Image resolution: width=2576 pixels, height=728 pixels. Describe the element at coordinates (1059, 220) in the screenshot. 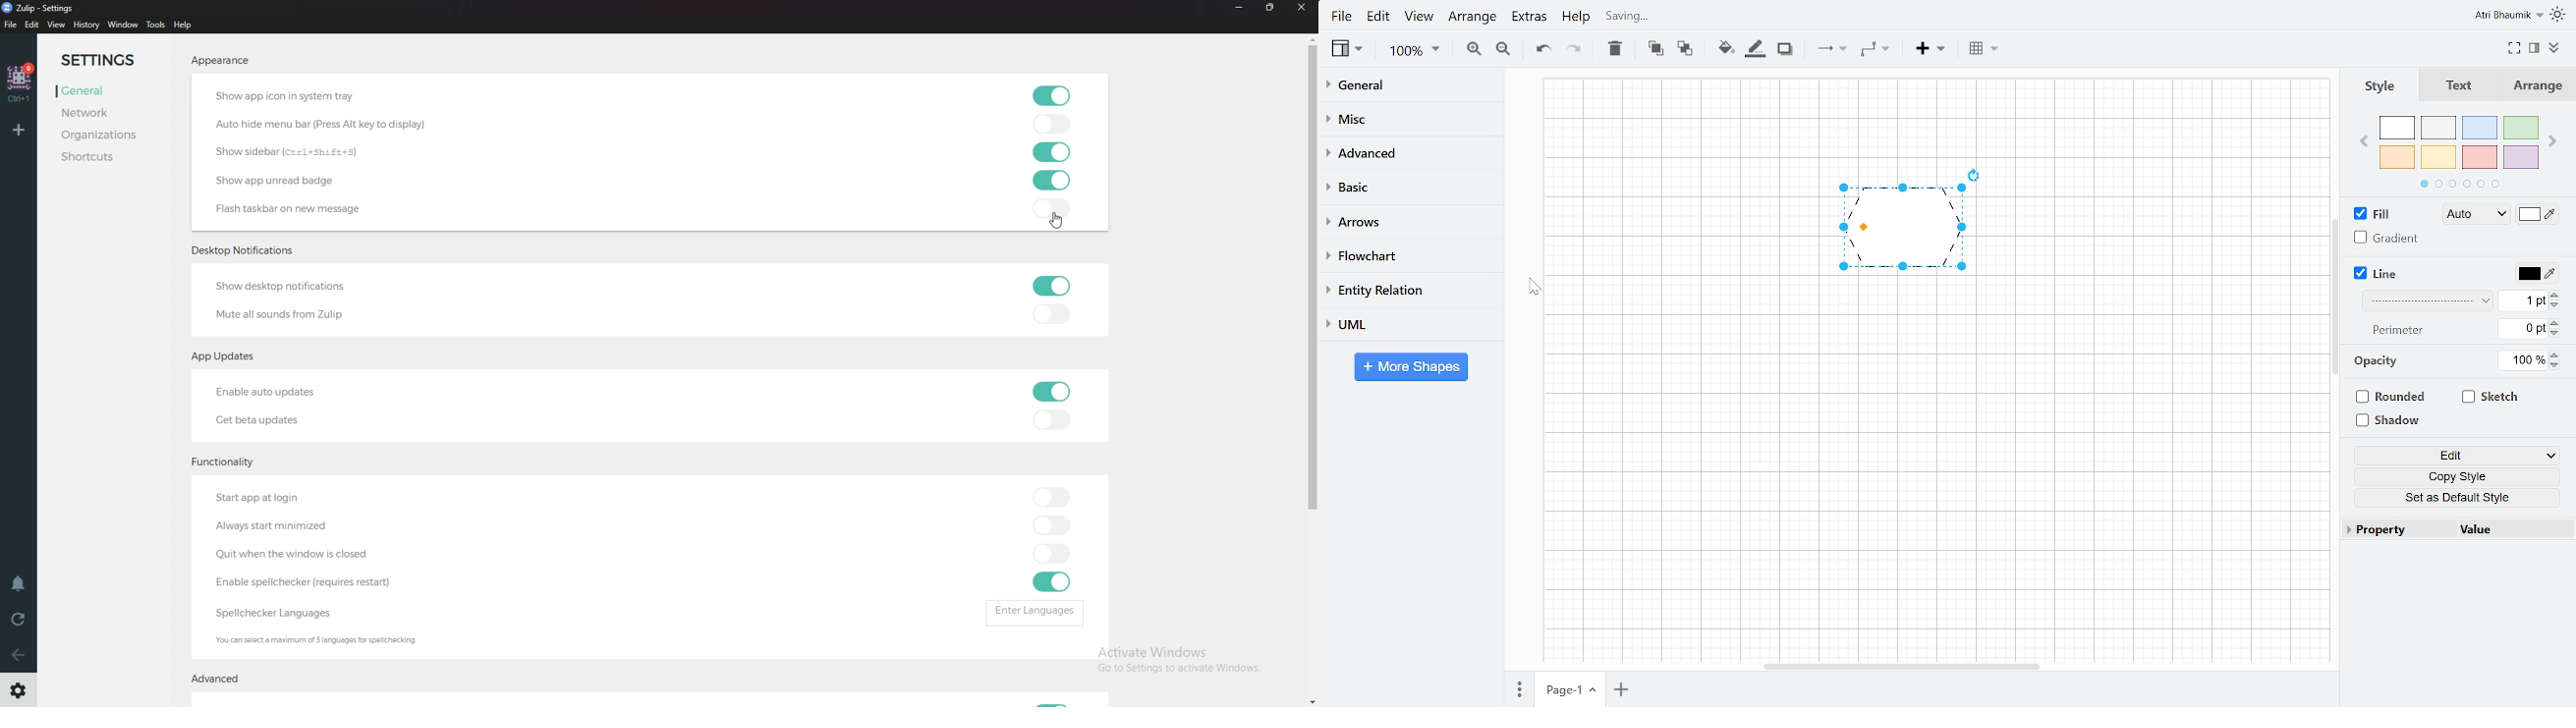

I see `cursor` at that location.